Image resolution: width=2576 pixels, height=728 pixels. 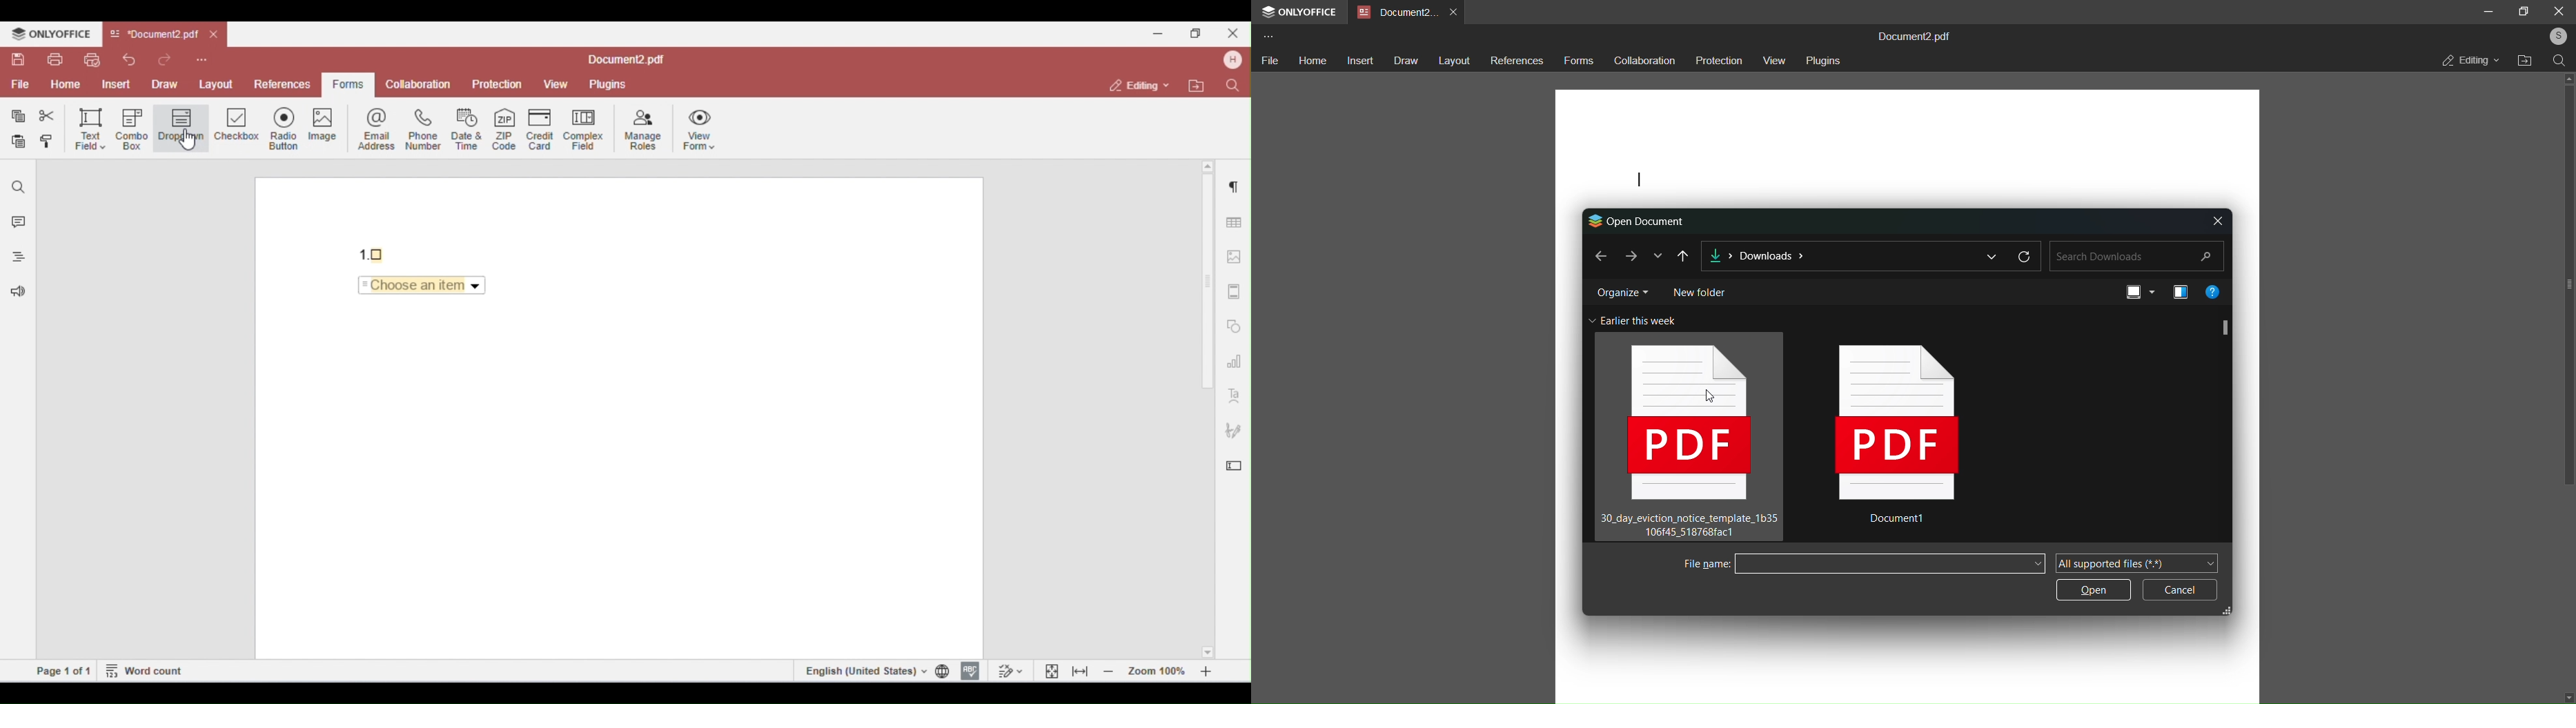 I want to click on cursor, so click(x=1711, y=396).